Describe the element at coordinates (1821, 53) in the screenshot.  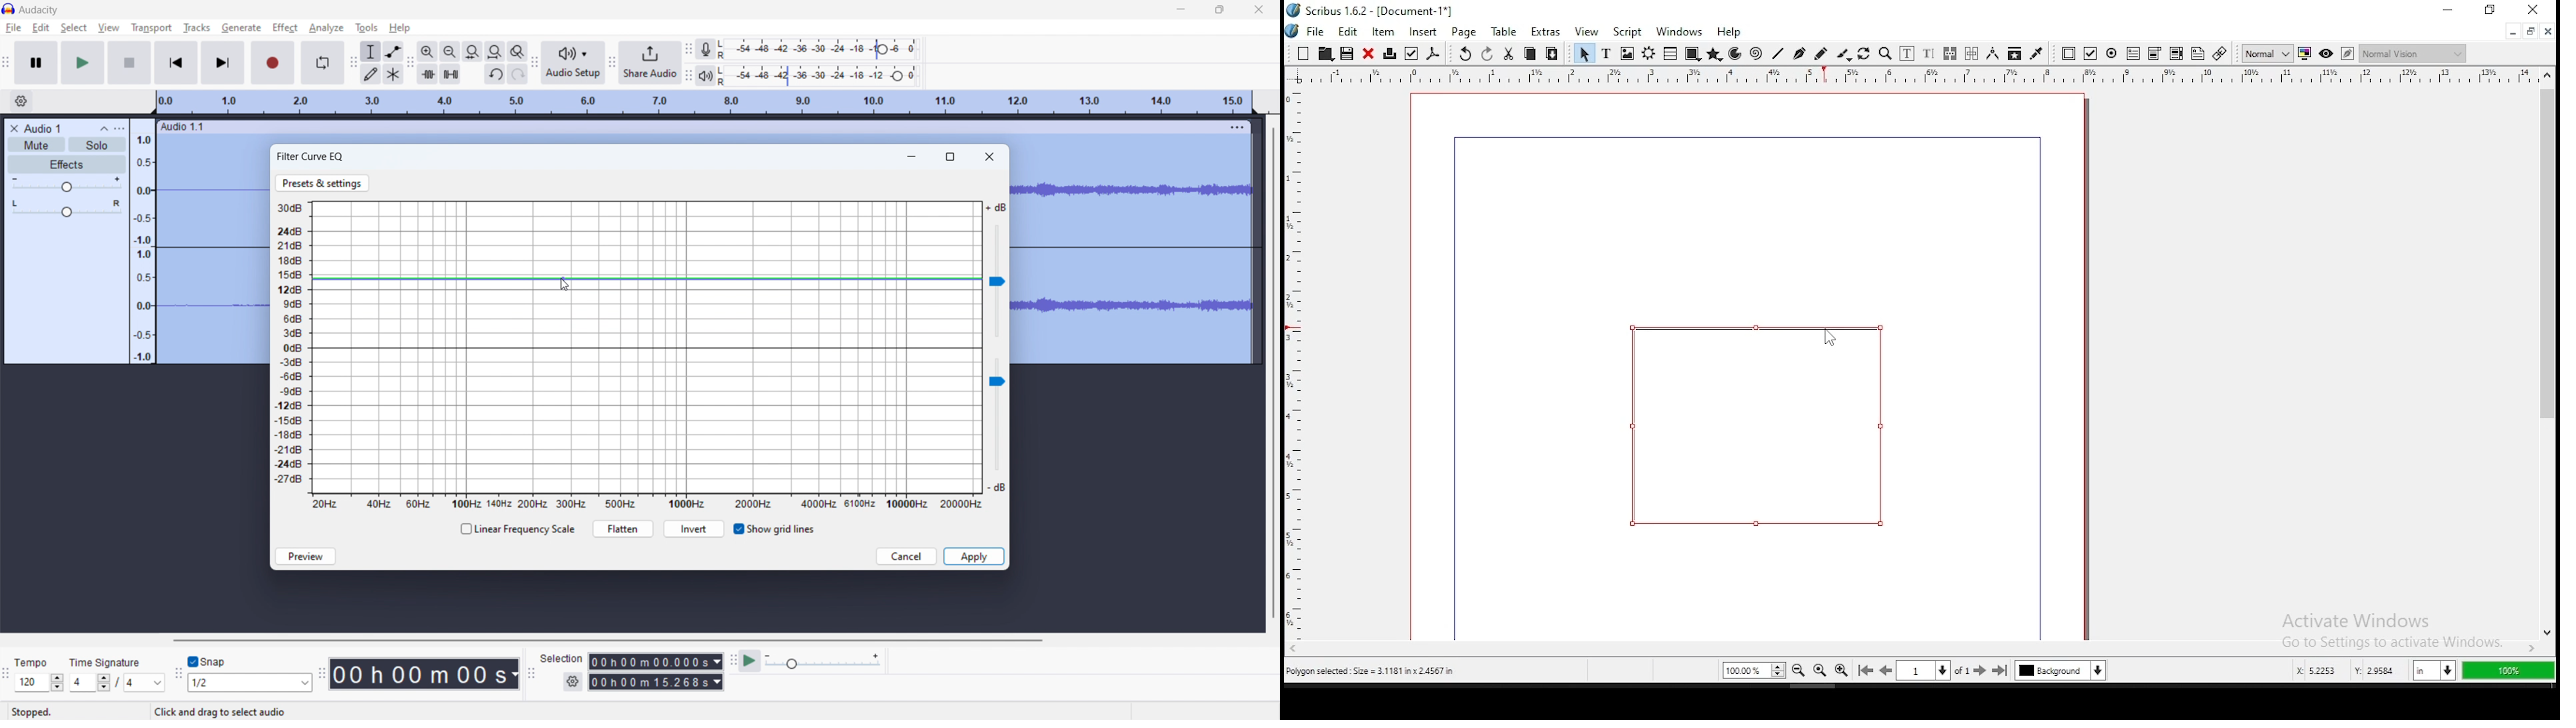
I see `freehand line` at that location.